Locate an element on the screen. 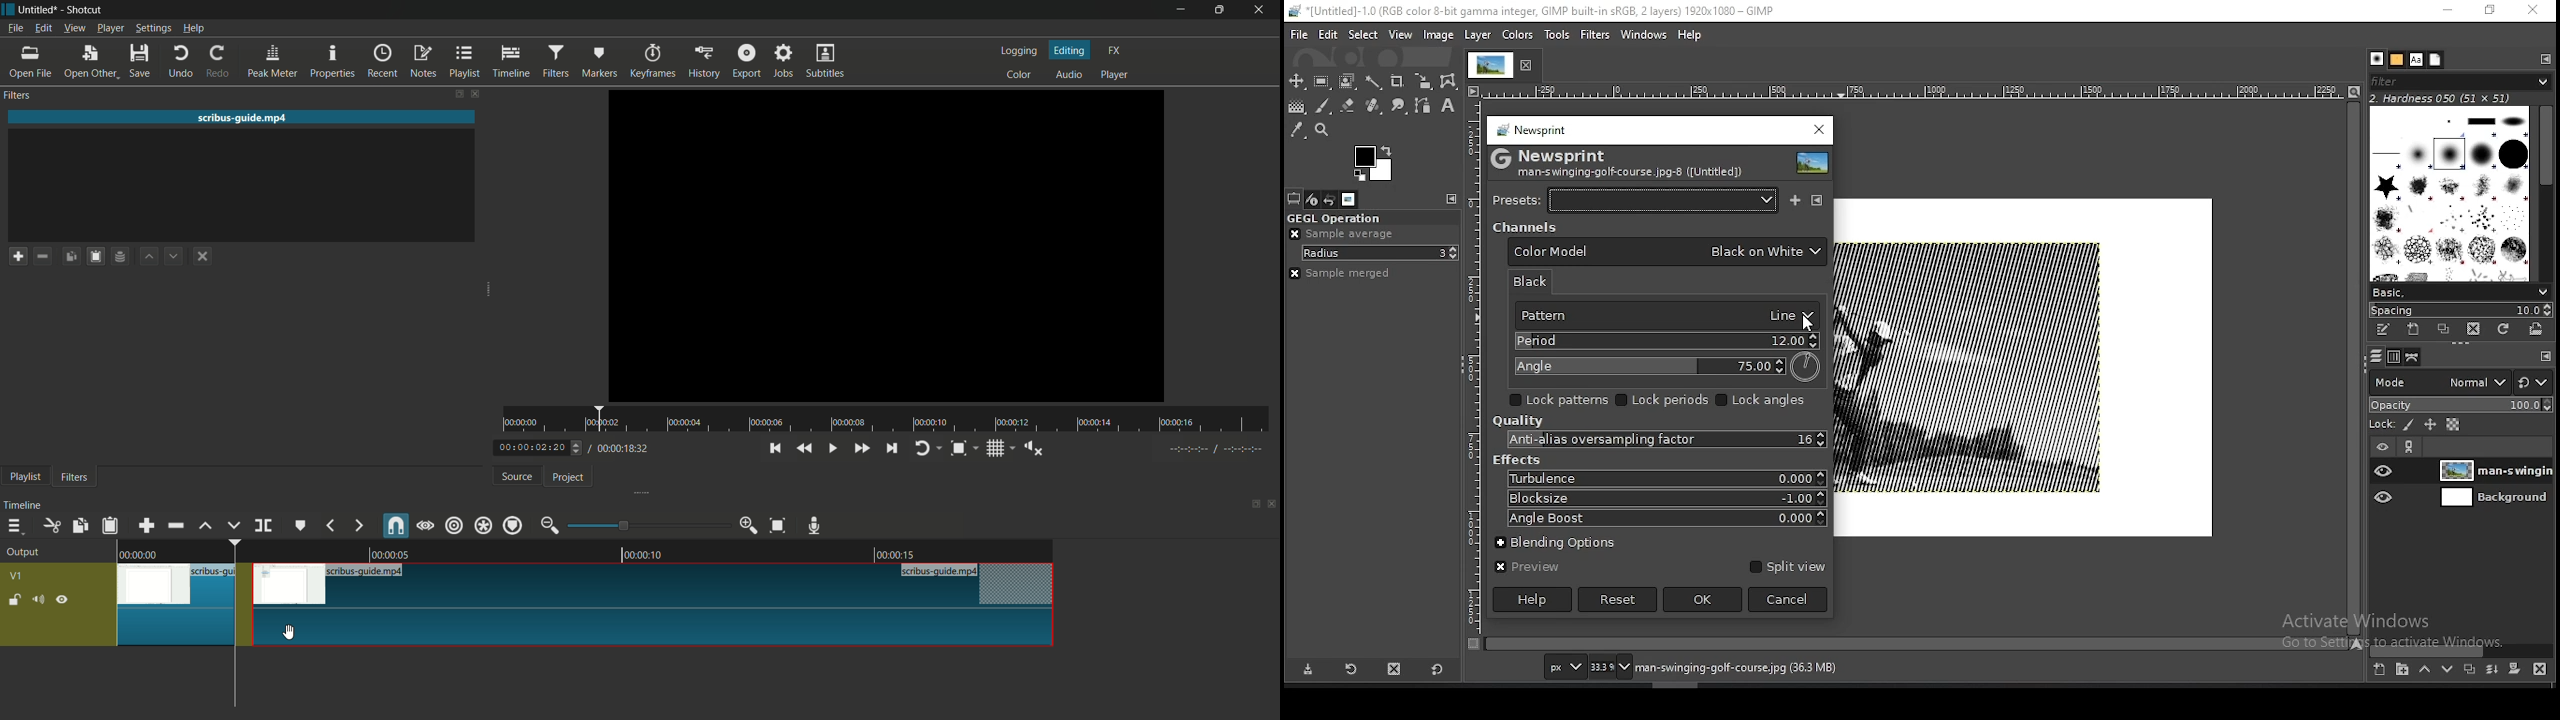  filters is located at coordinates (73, 476).